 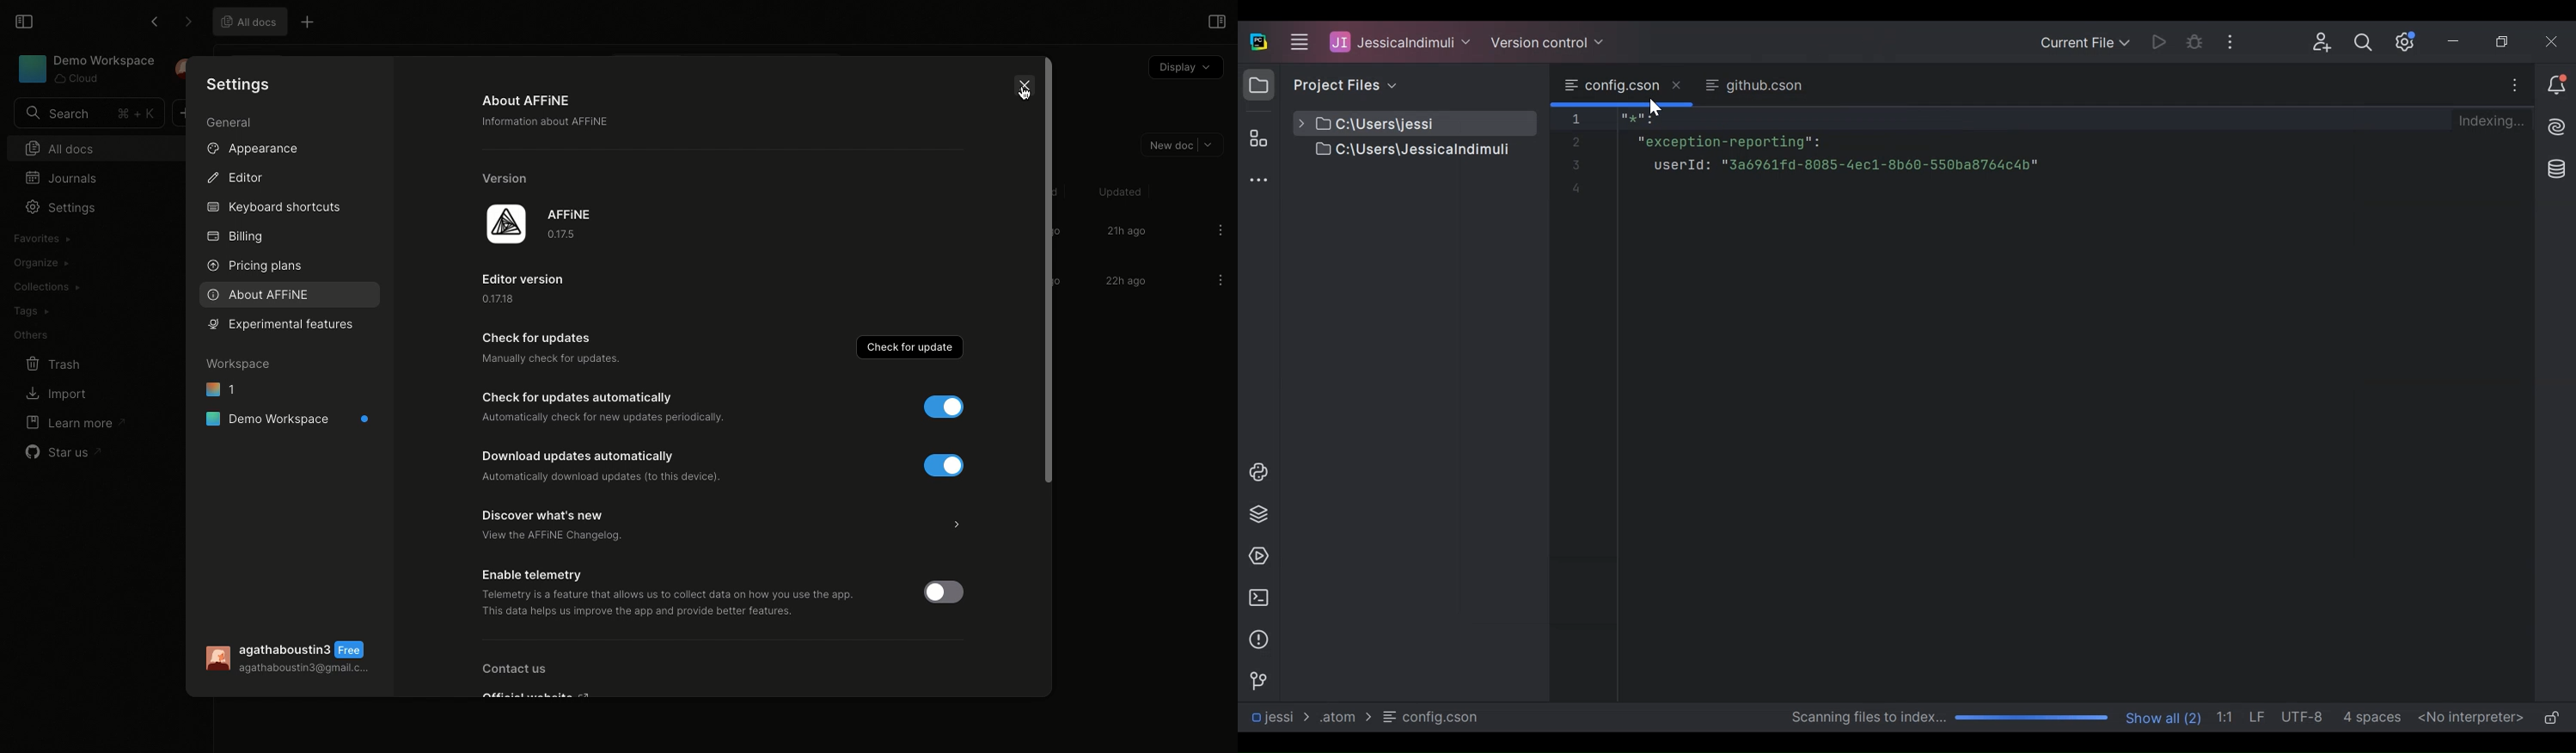 What do you see at coordinates (1125, 232) in the screenshot?
I see `21h ago` at bounding box center [1125, 232].